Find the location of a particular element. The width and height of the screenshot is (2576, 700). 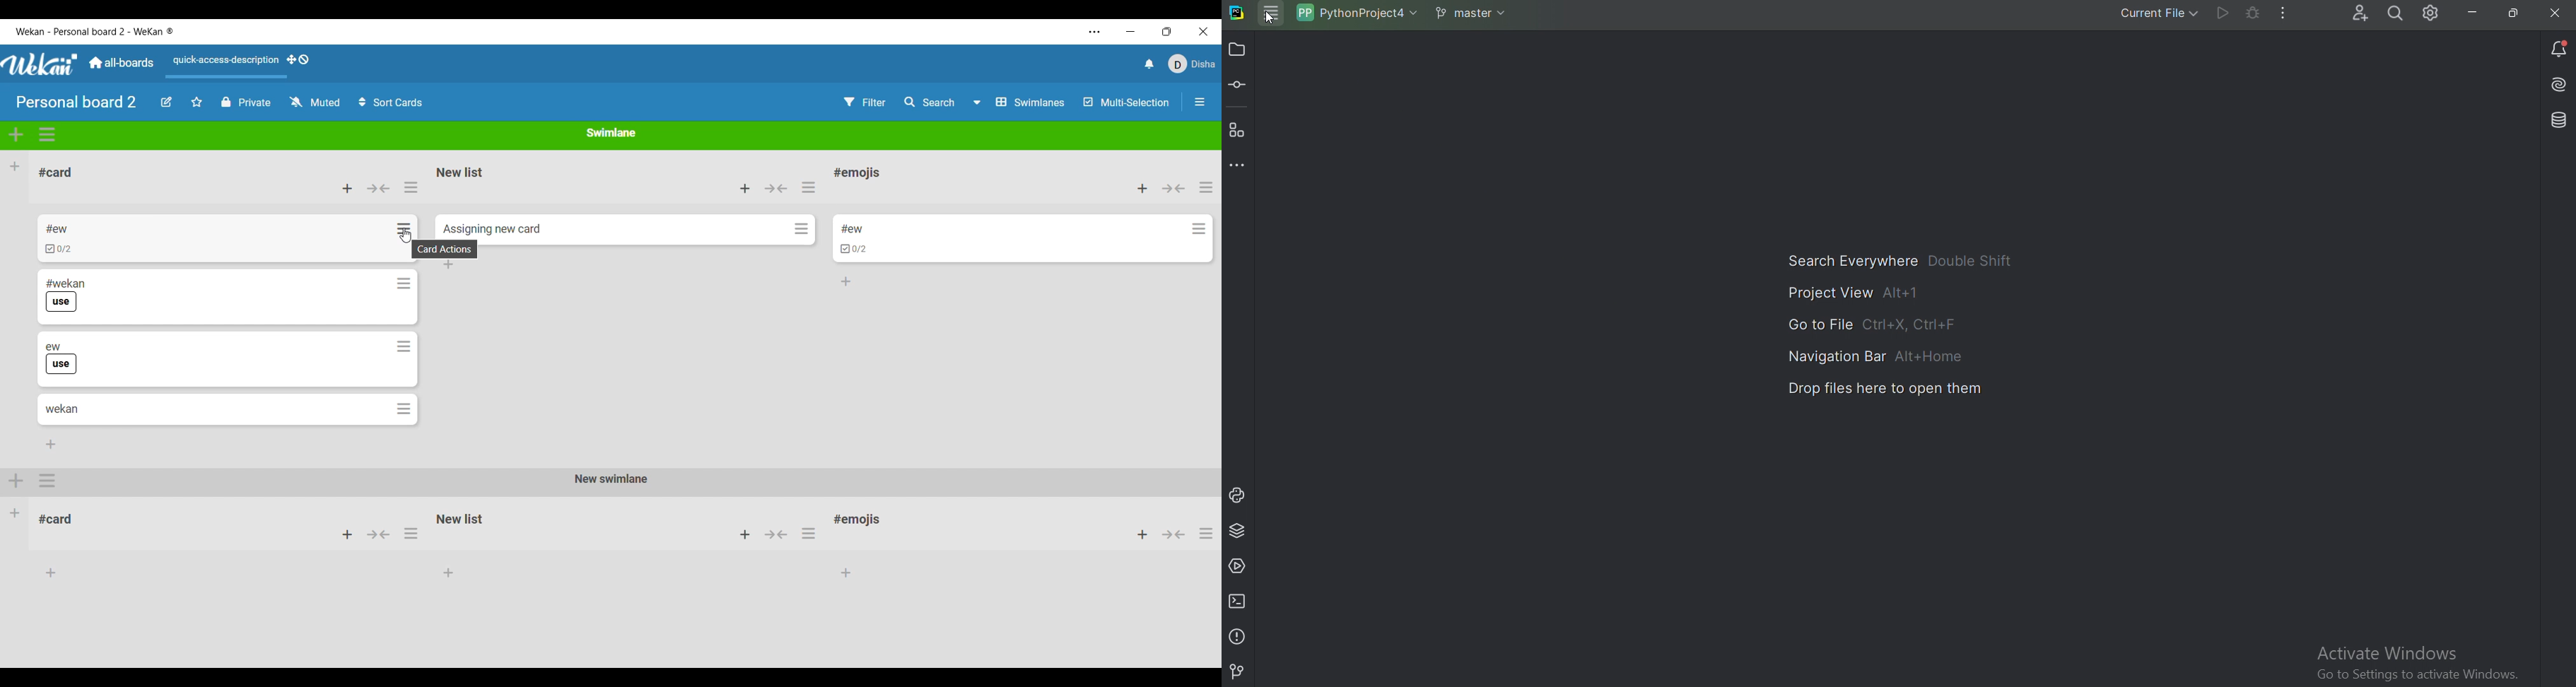

Install AI assistant is located at coordinates (2557, 87).